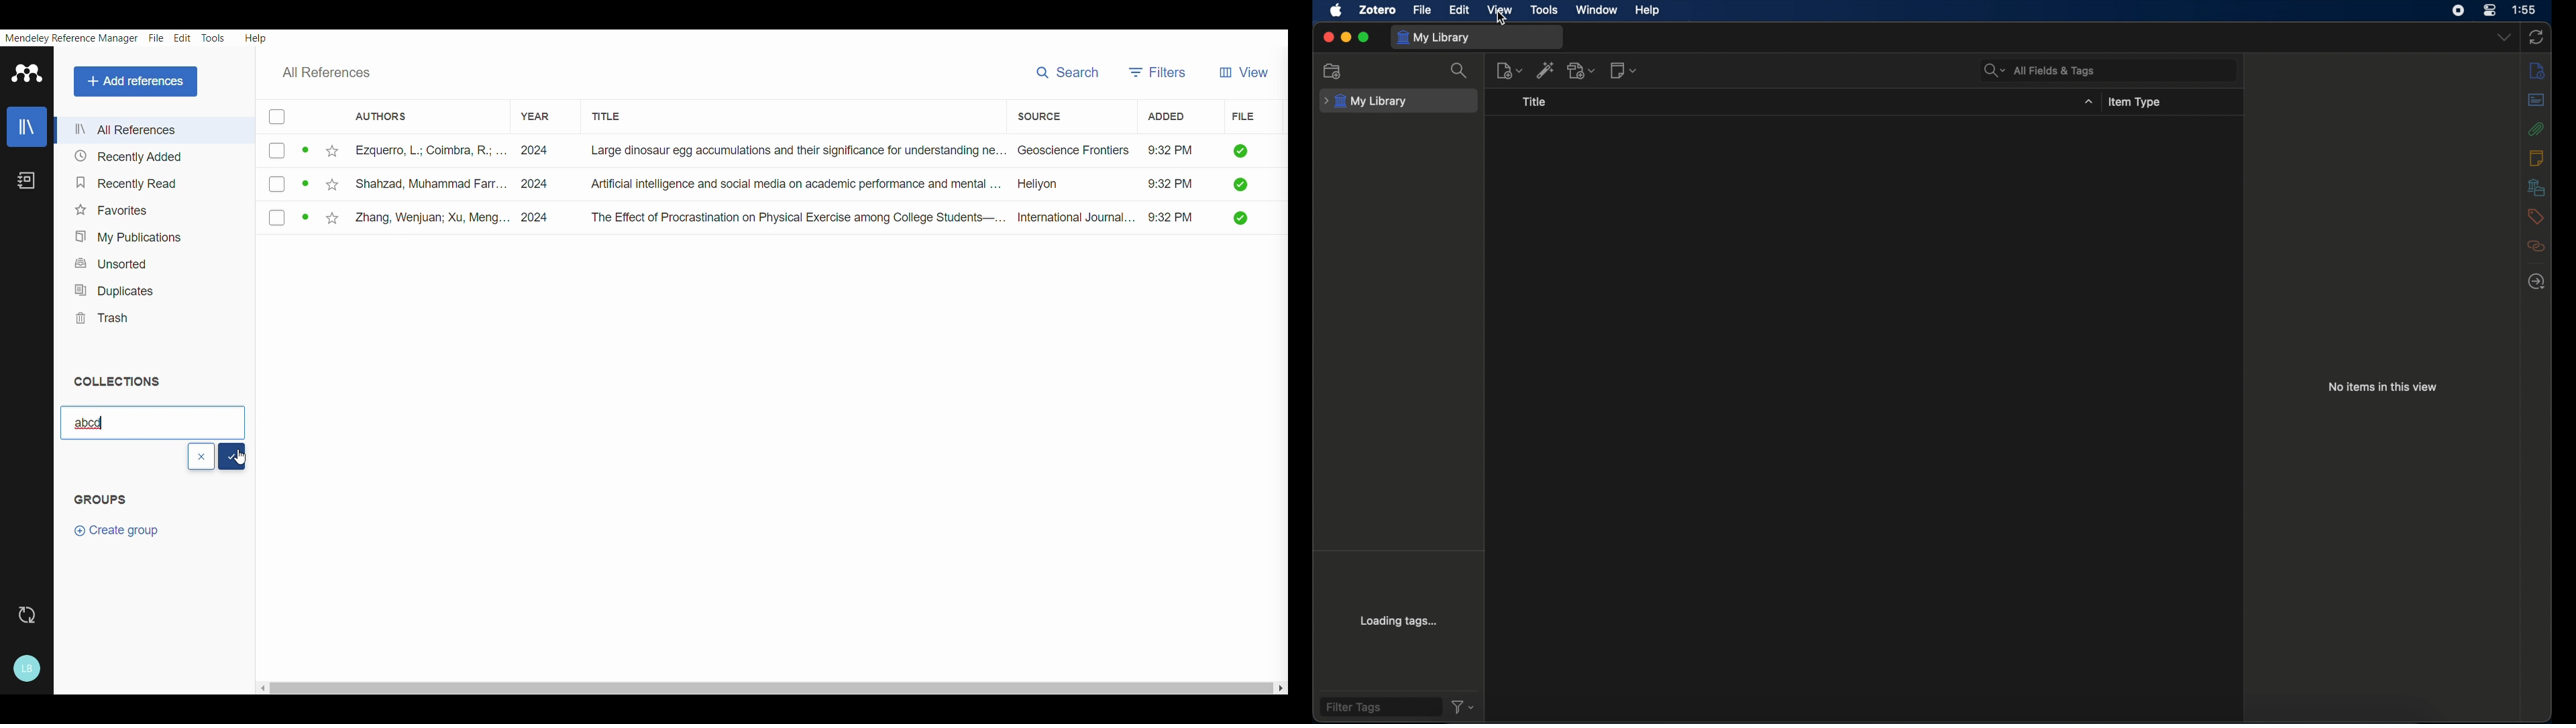 The image size is (2576, 728). I want to click on screen recorder, so click(2459, 11).